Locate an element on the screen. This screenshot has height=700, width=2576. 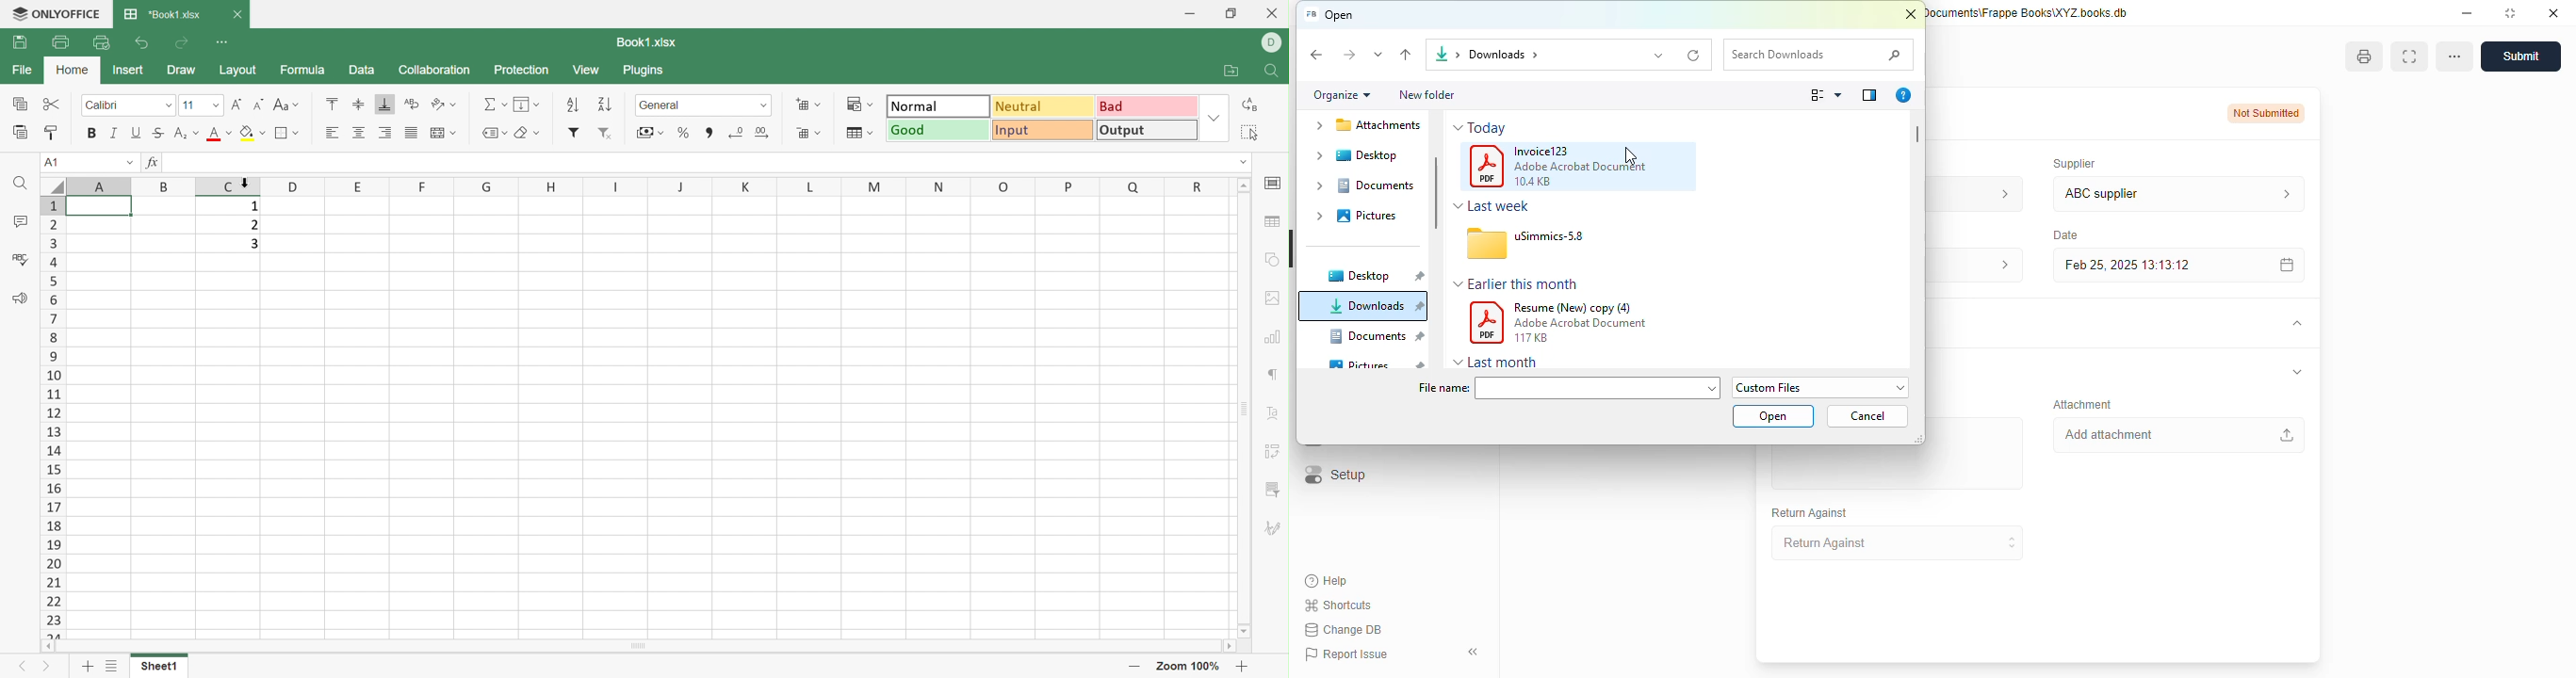
option is located at coordinates (2454, 56).